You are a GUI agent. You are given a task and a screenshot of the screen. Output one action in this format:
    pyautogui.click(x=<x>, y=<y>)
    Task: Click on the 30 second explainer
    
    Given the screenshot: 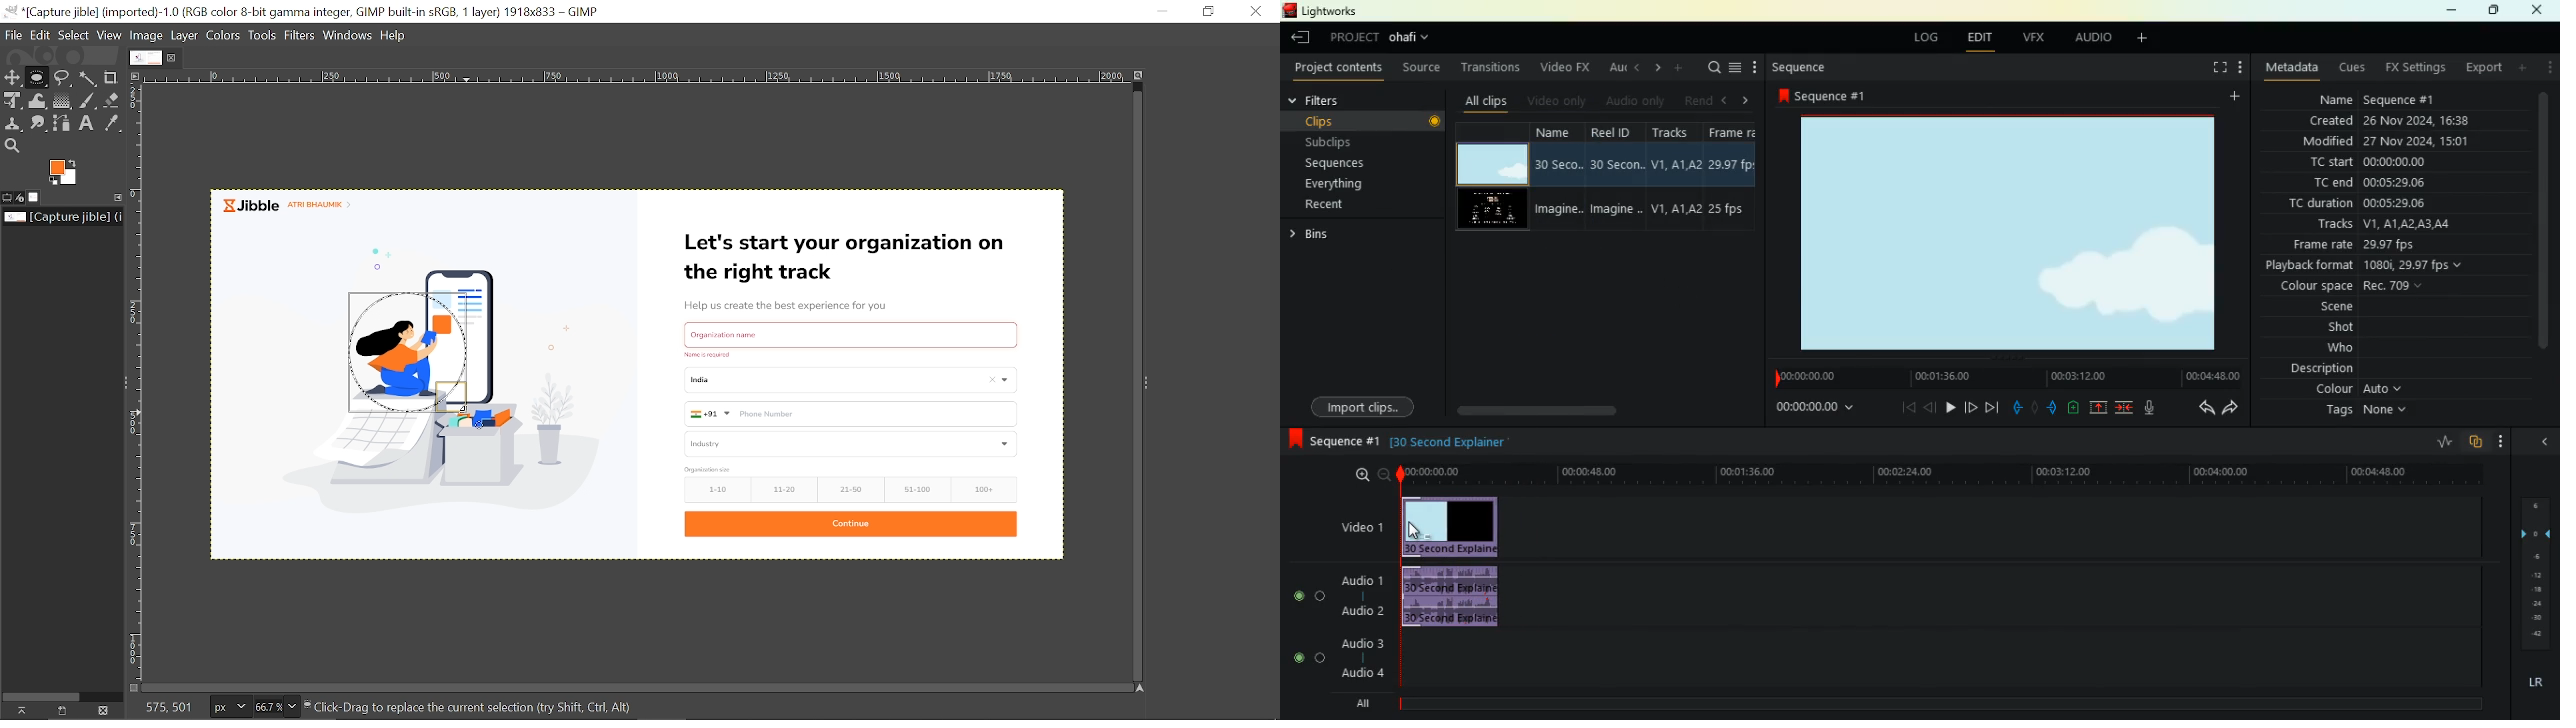 What is the action you would take?
    pyautogui.click(x=1451, y=440)
    